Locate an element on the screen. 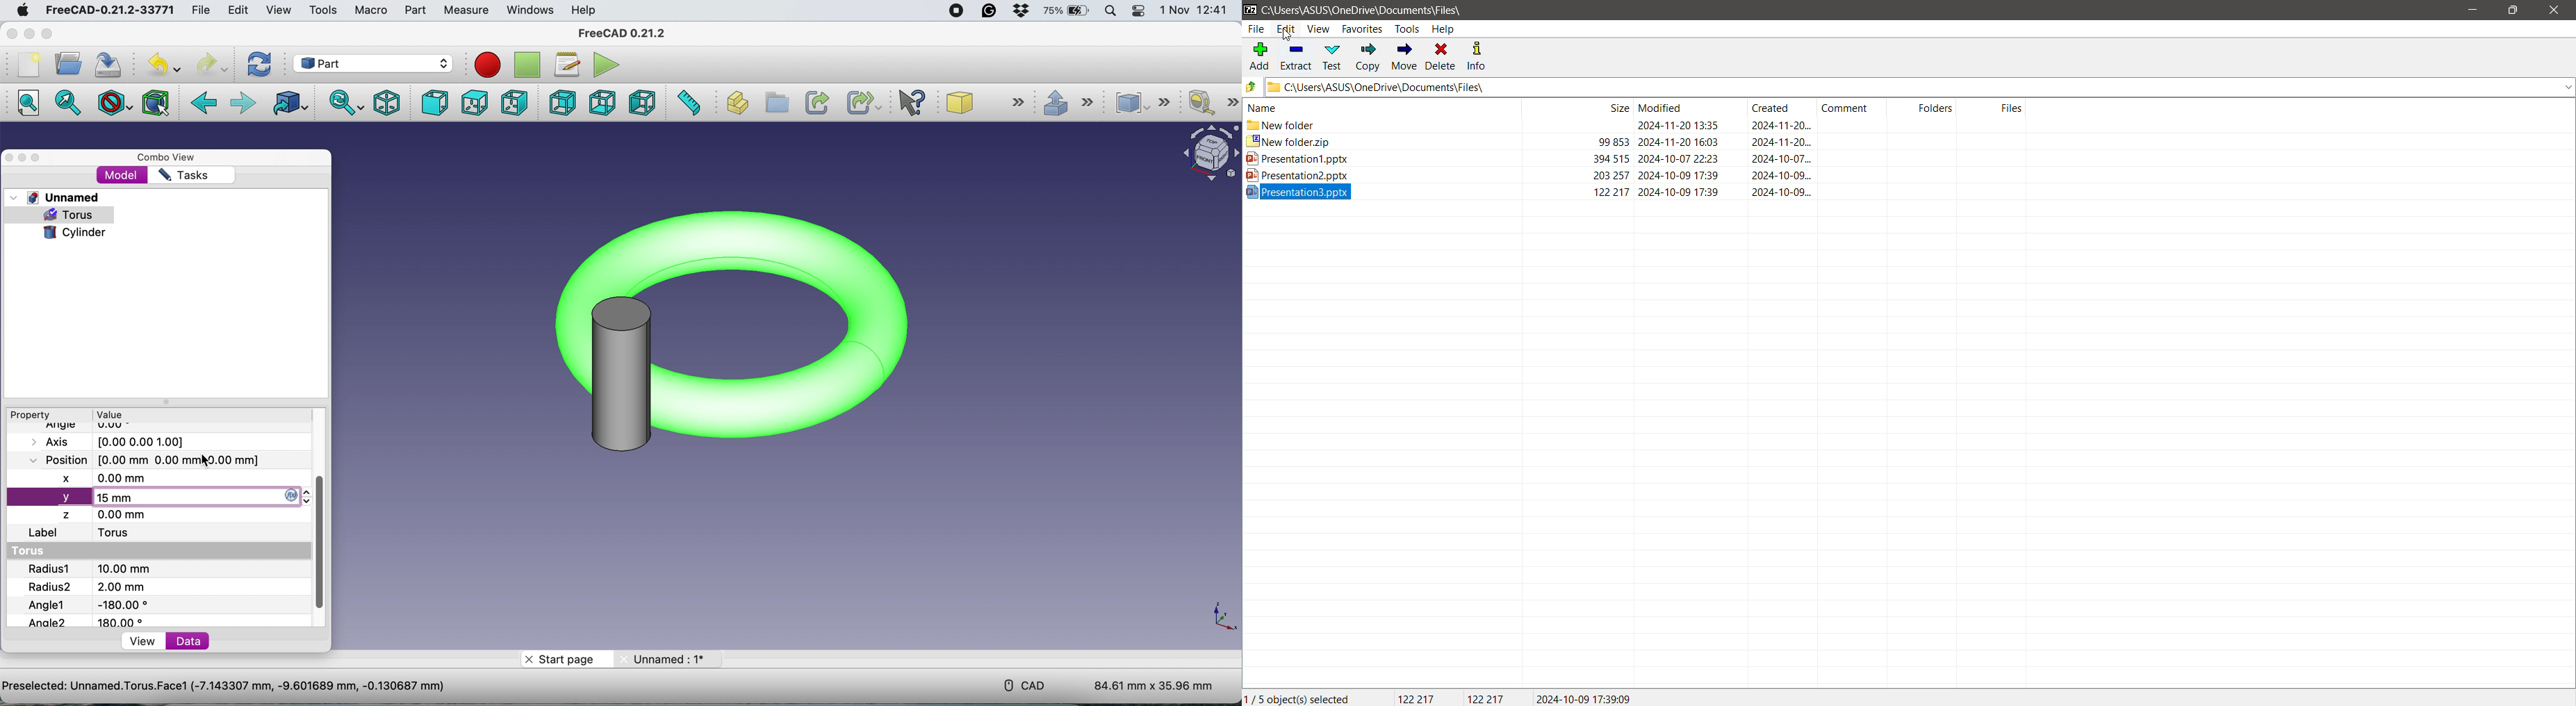 This screenshot has width=2576, height=728. torus is located at coordinates (122, 534).